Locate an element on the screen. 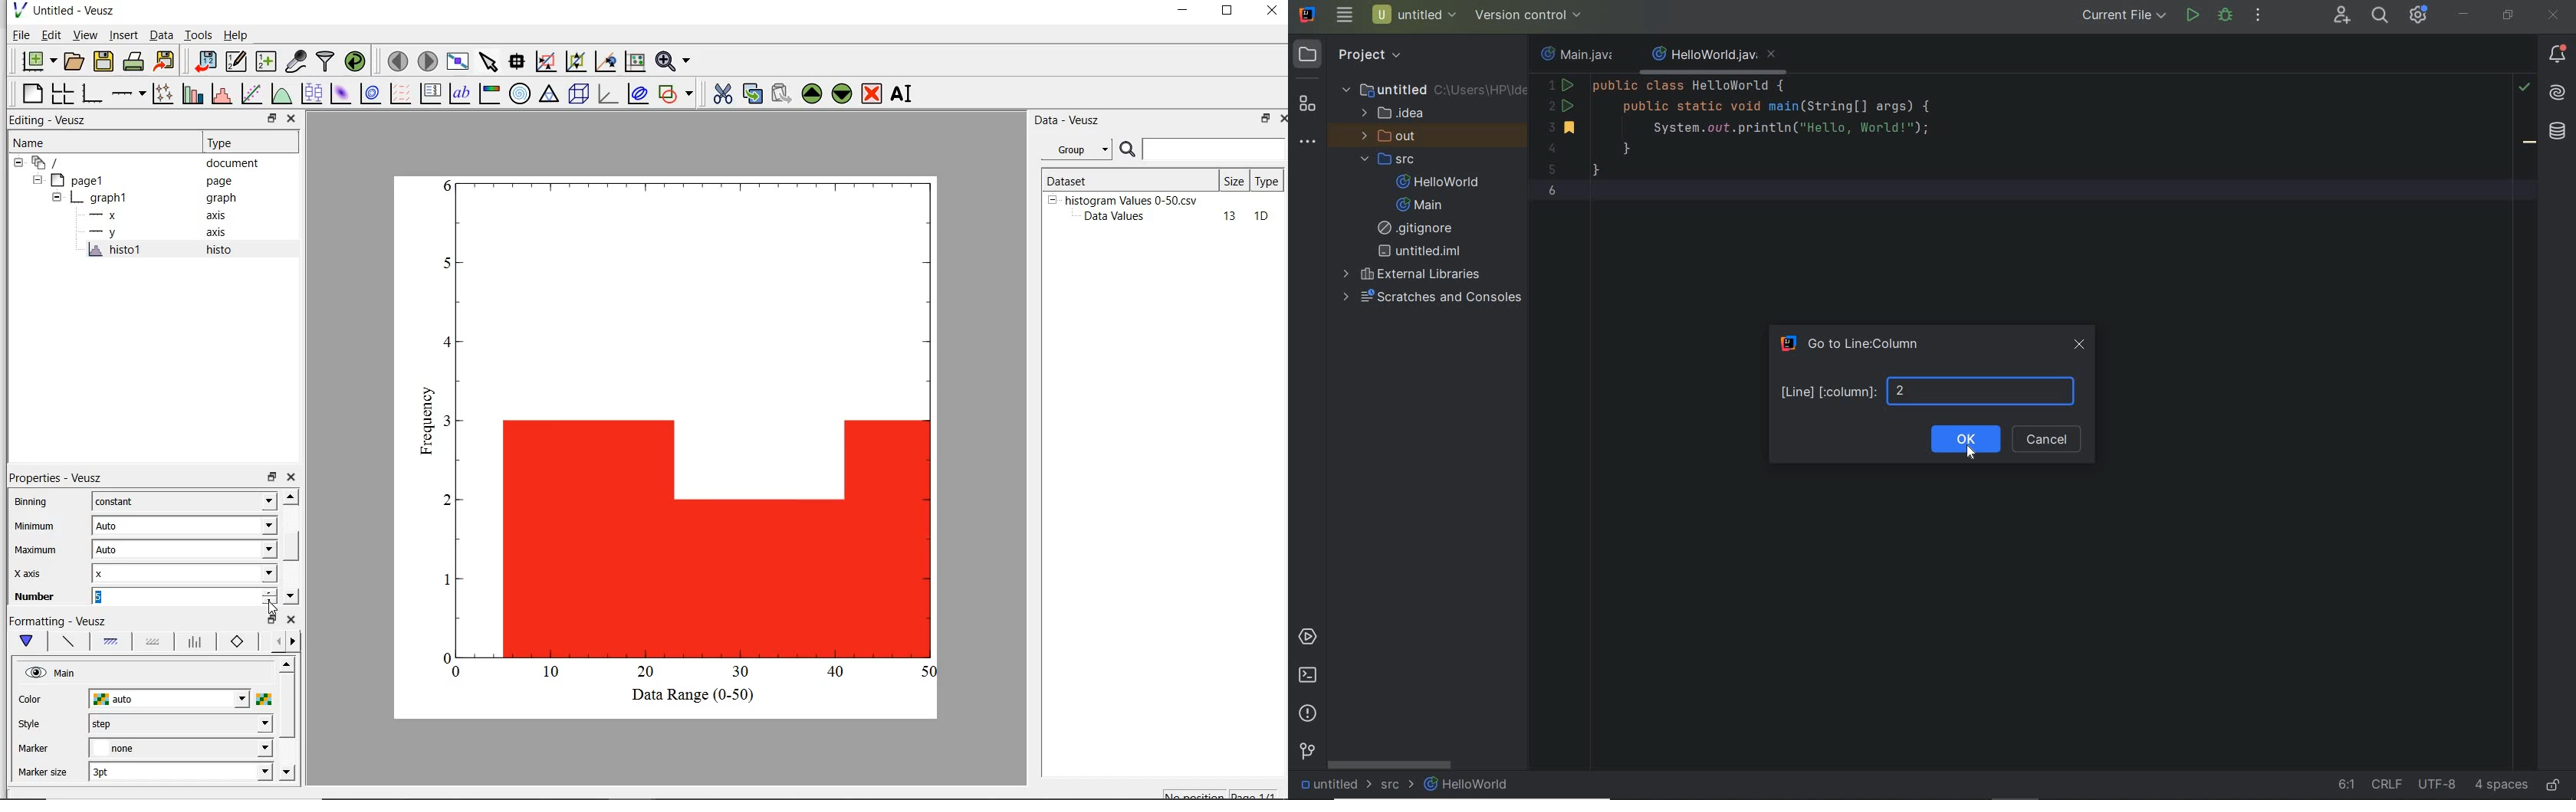 Image resolution: width=2576 pixels, height=812 pixels. Dataset is located at coordinates (1092, 179).